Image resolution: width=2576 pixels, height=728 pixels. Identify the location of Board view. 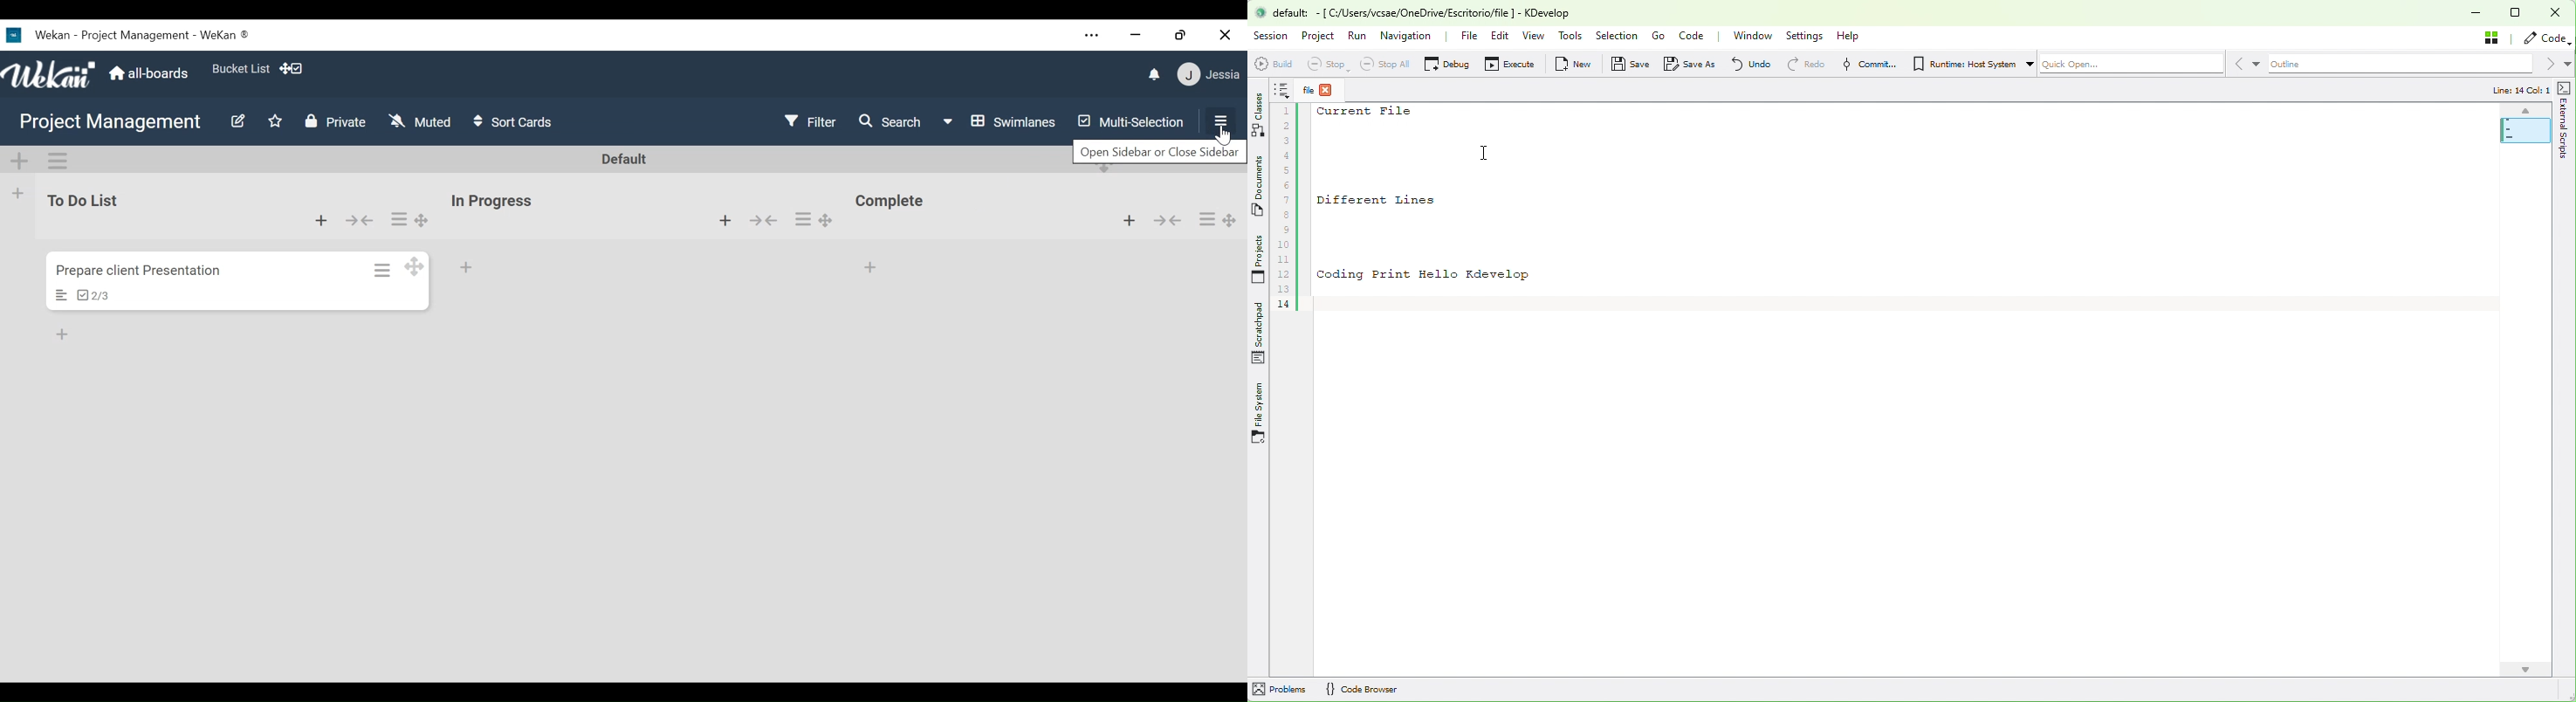
(1000, 122).